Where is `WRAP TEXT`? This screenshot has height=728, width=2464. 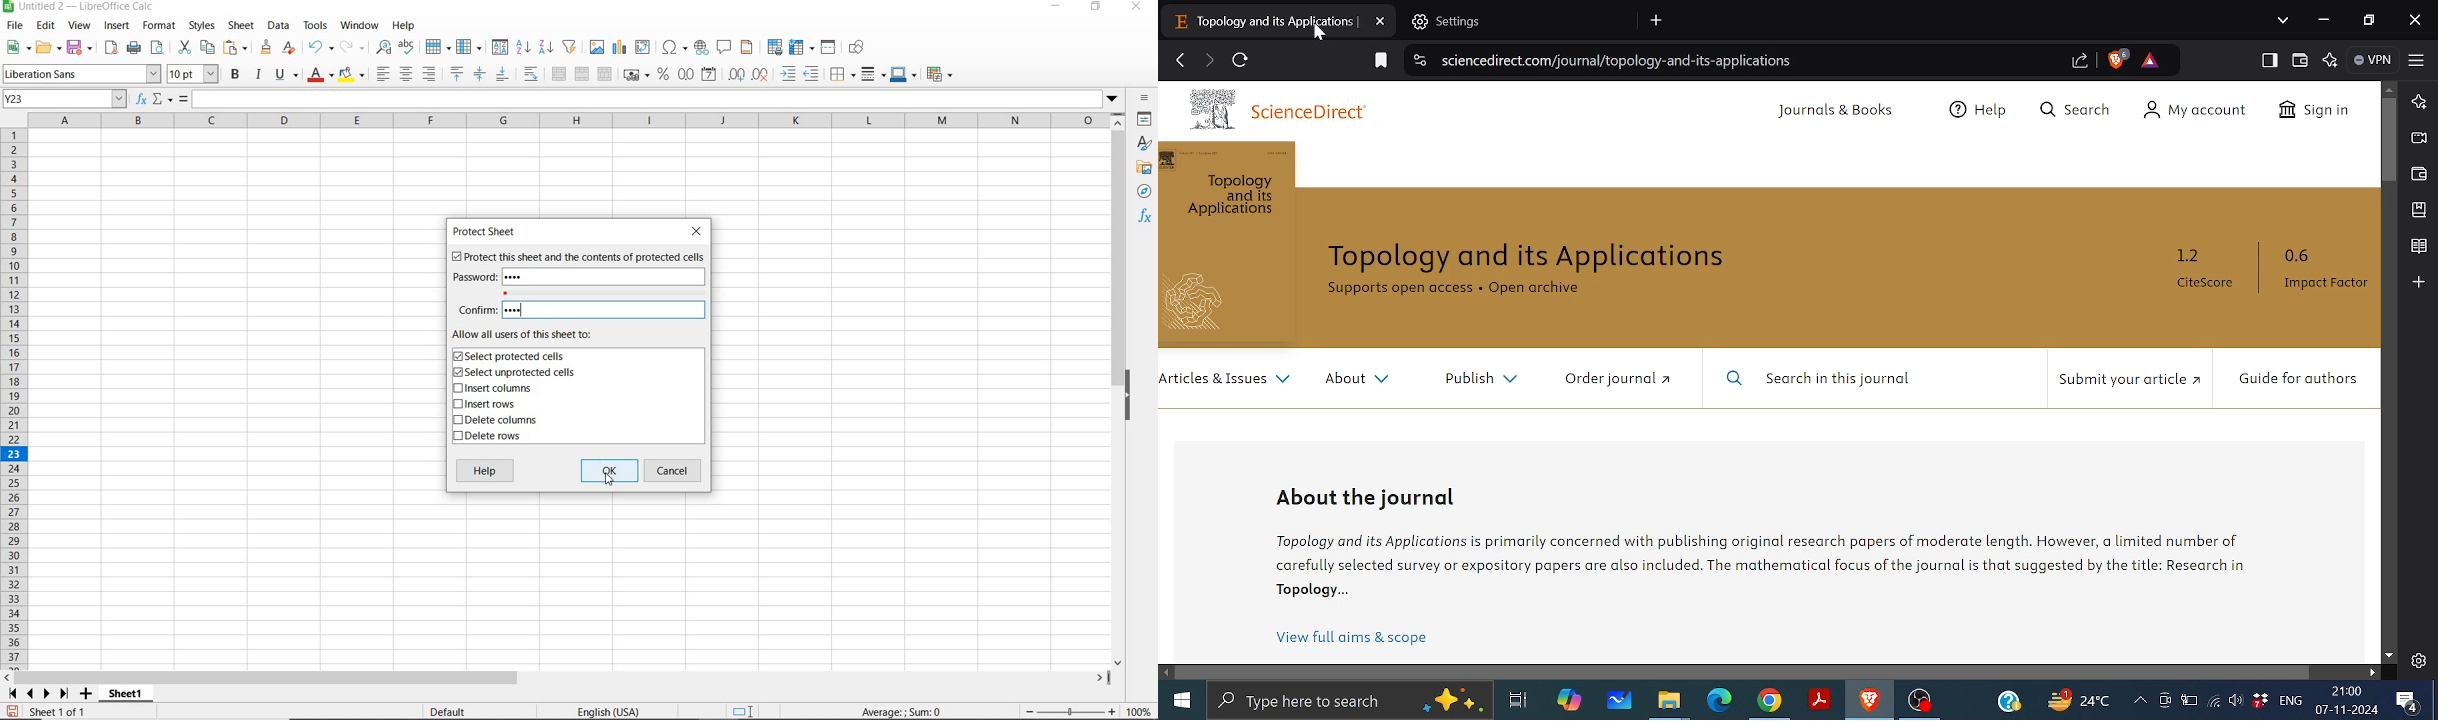 WRAP TEXT is located at coordinates (531, 74).